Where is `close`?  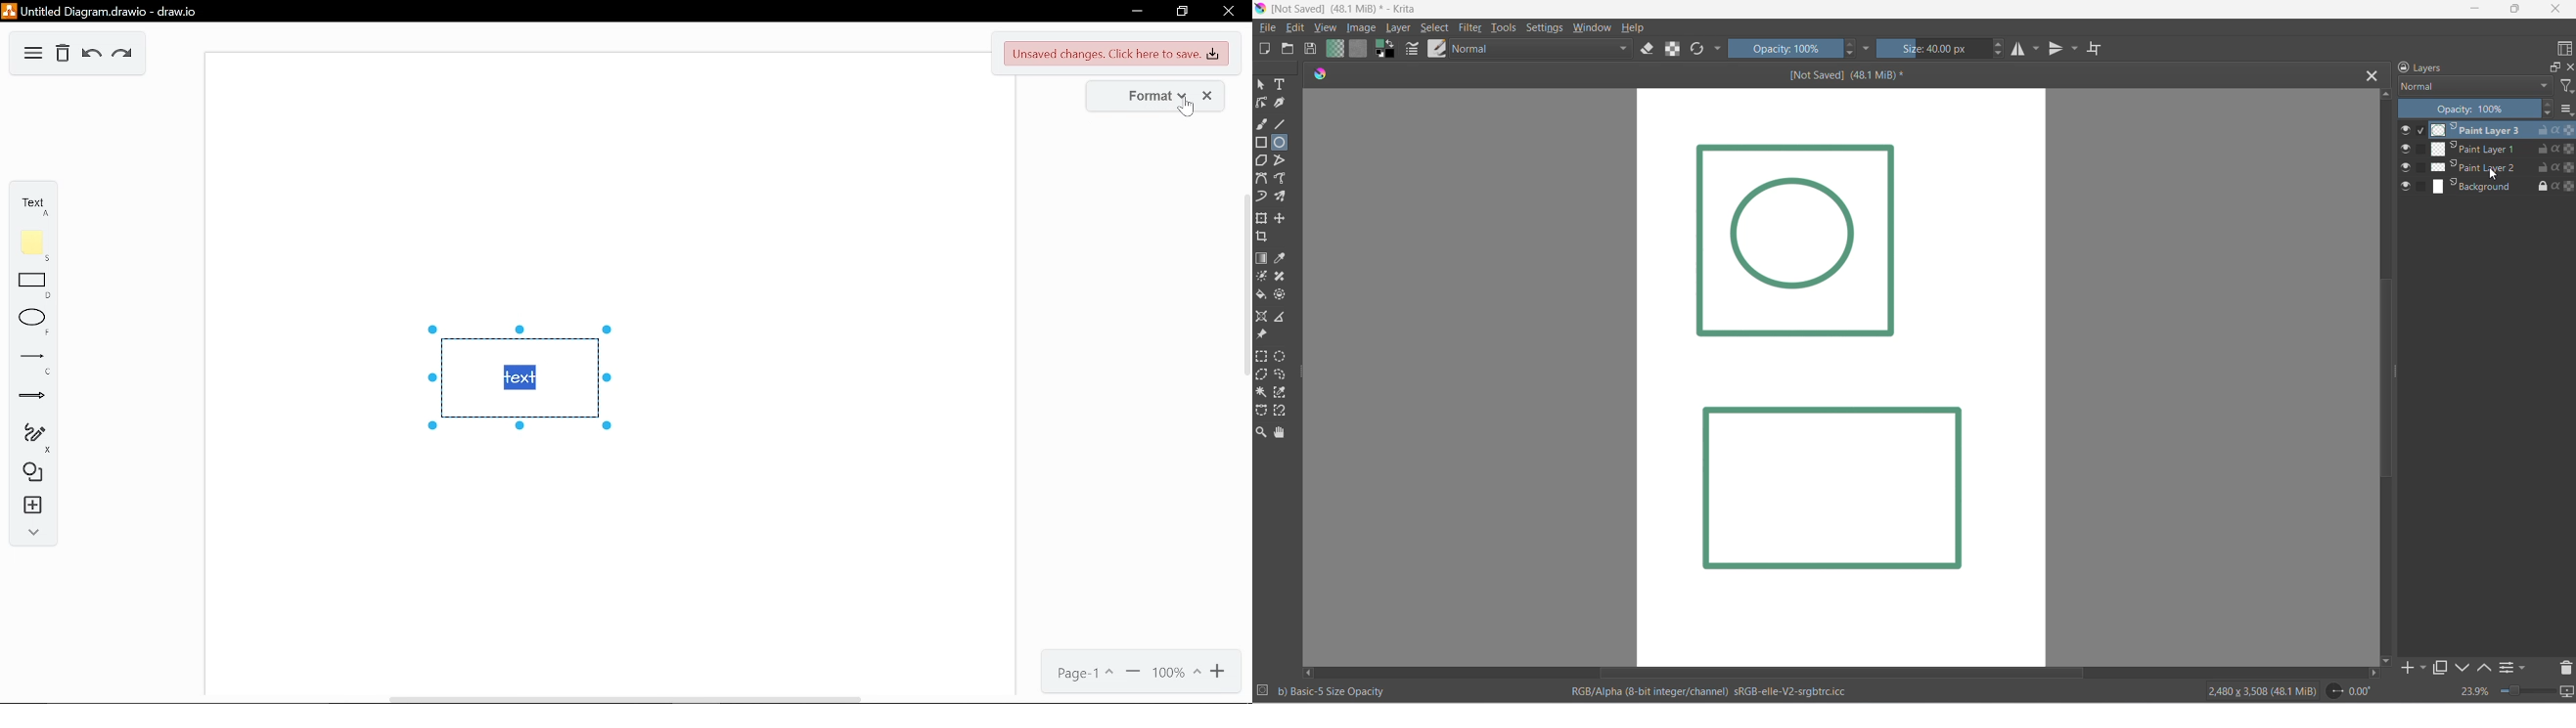 close is located at coordinates (1227, 13).